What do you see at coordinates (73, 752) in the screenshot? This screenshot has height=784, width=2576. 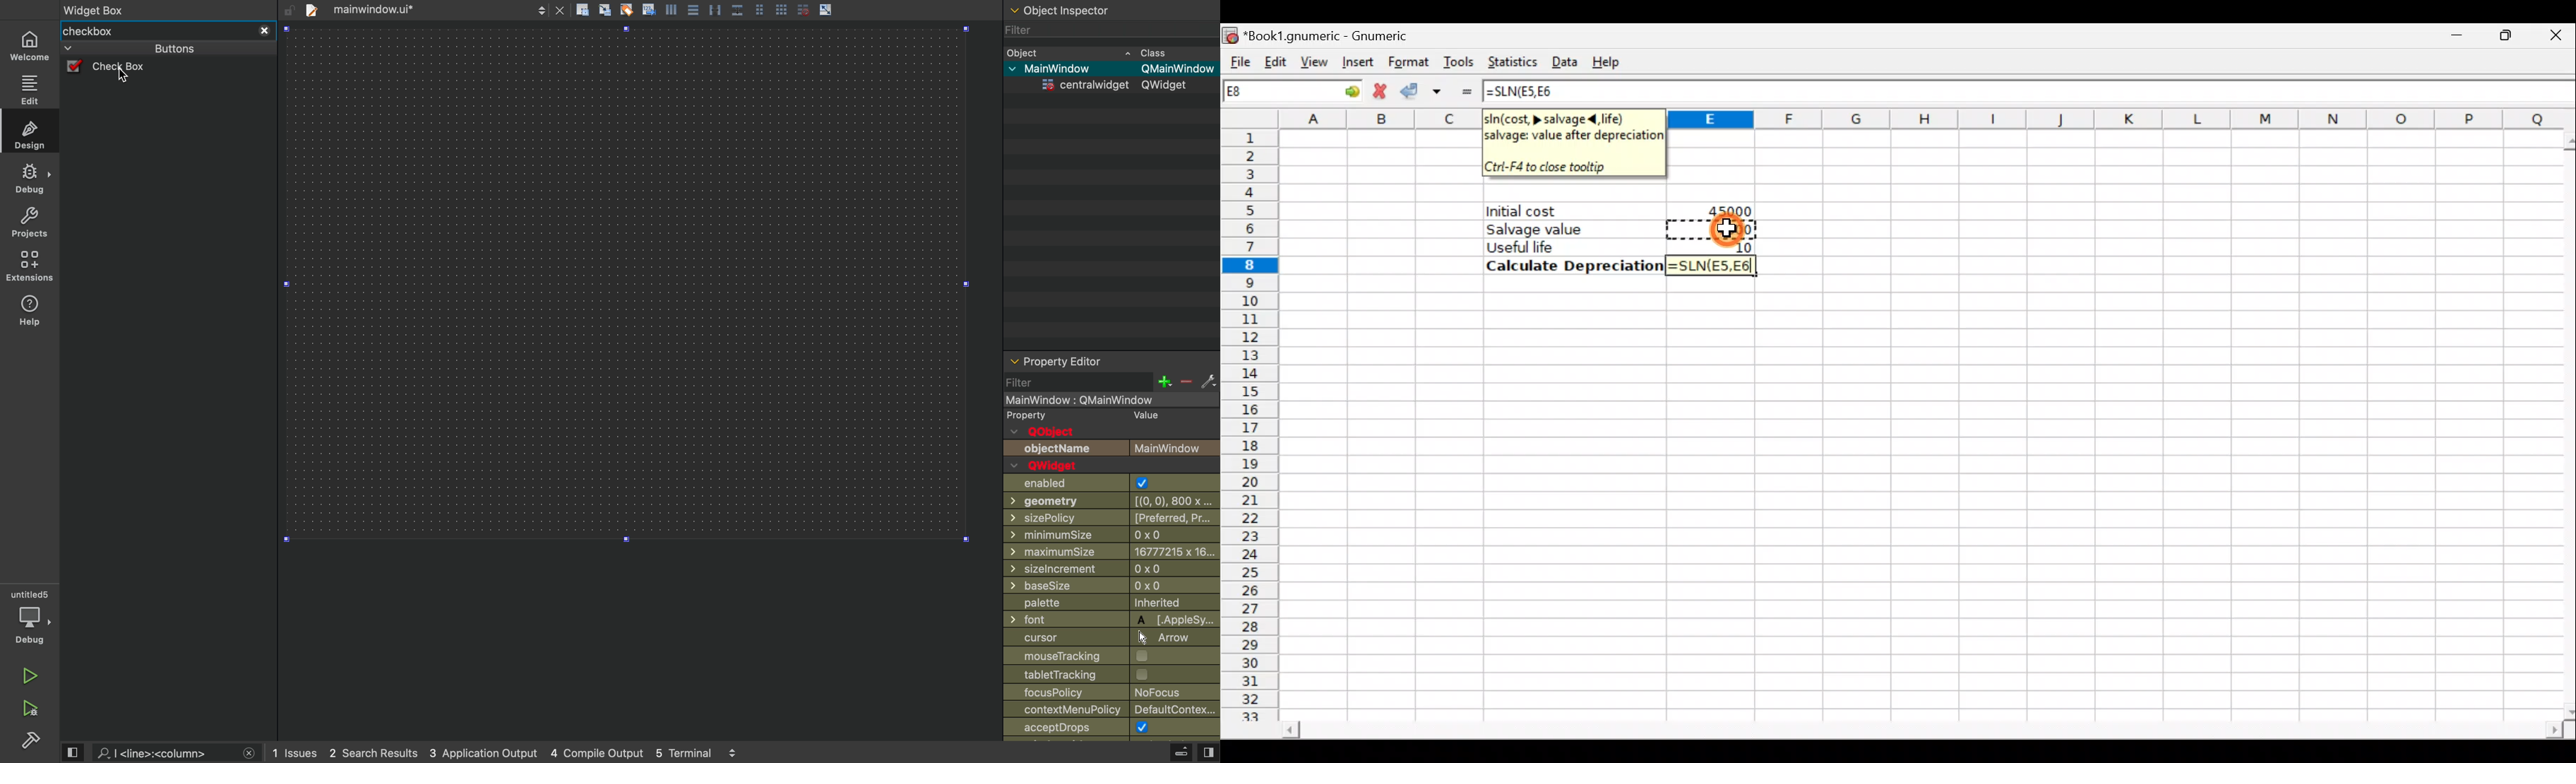 I see `view` at bounding box center [73, 752].